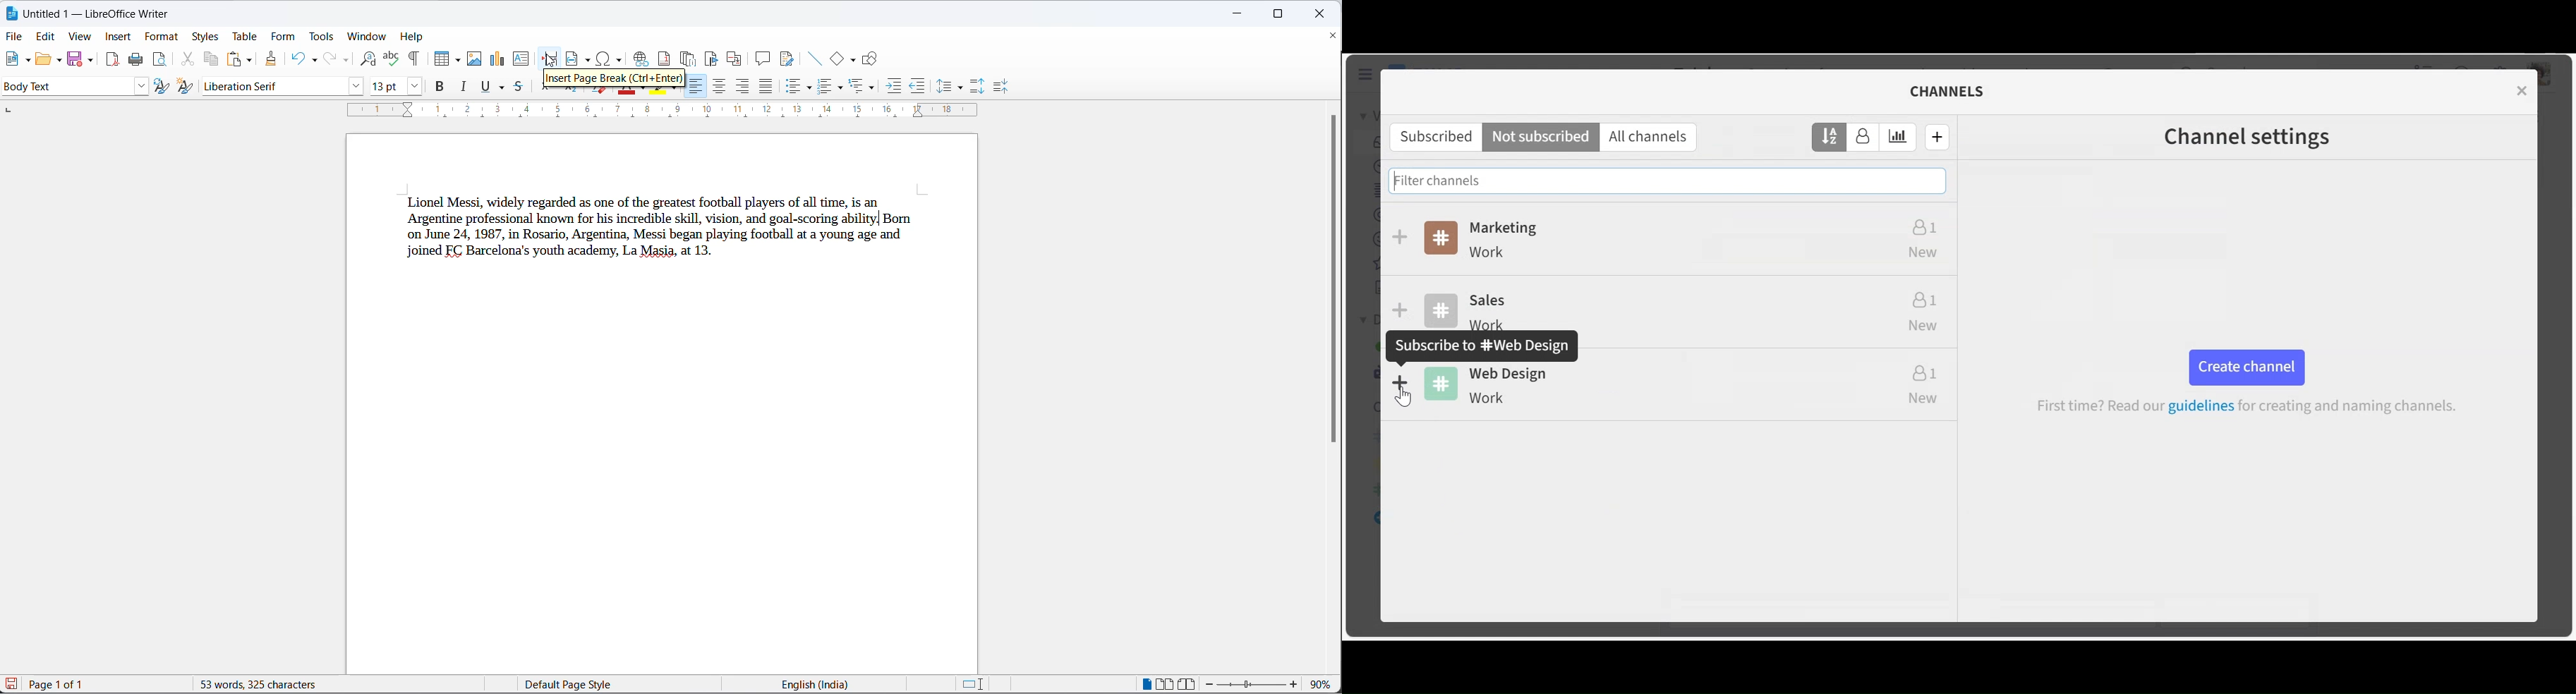 The height and width of the screenshot is (700, 2576). Describe the element at coordinates (99, 13) in the screenshot. I see `Untitled 1 — LibreOffice Writer` at that location.